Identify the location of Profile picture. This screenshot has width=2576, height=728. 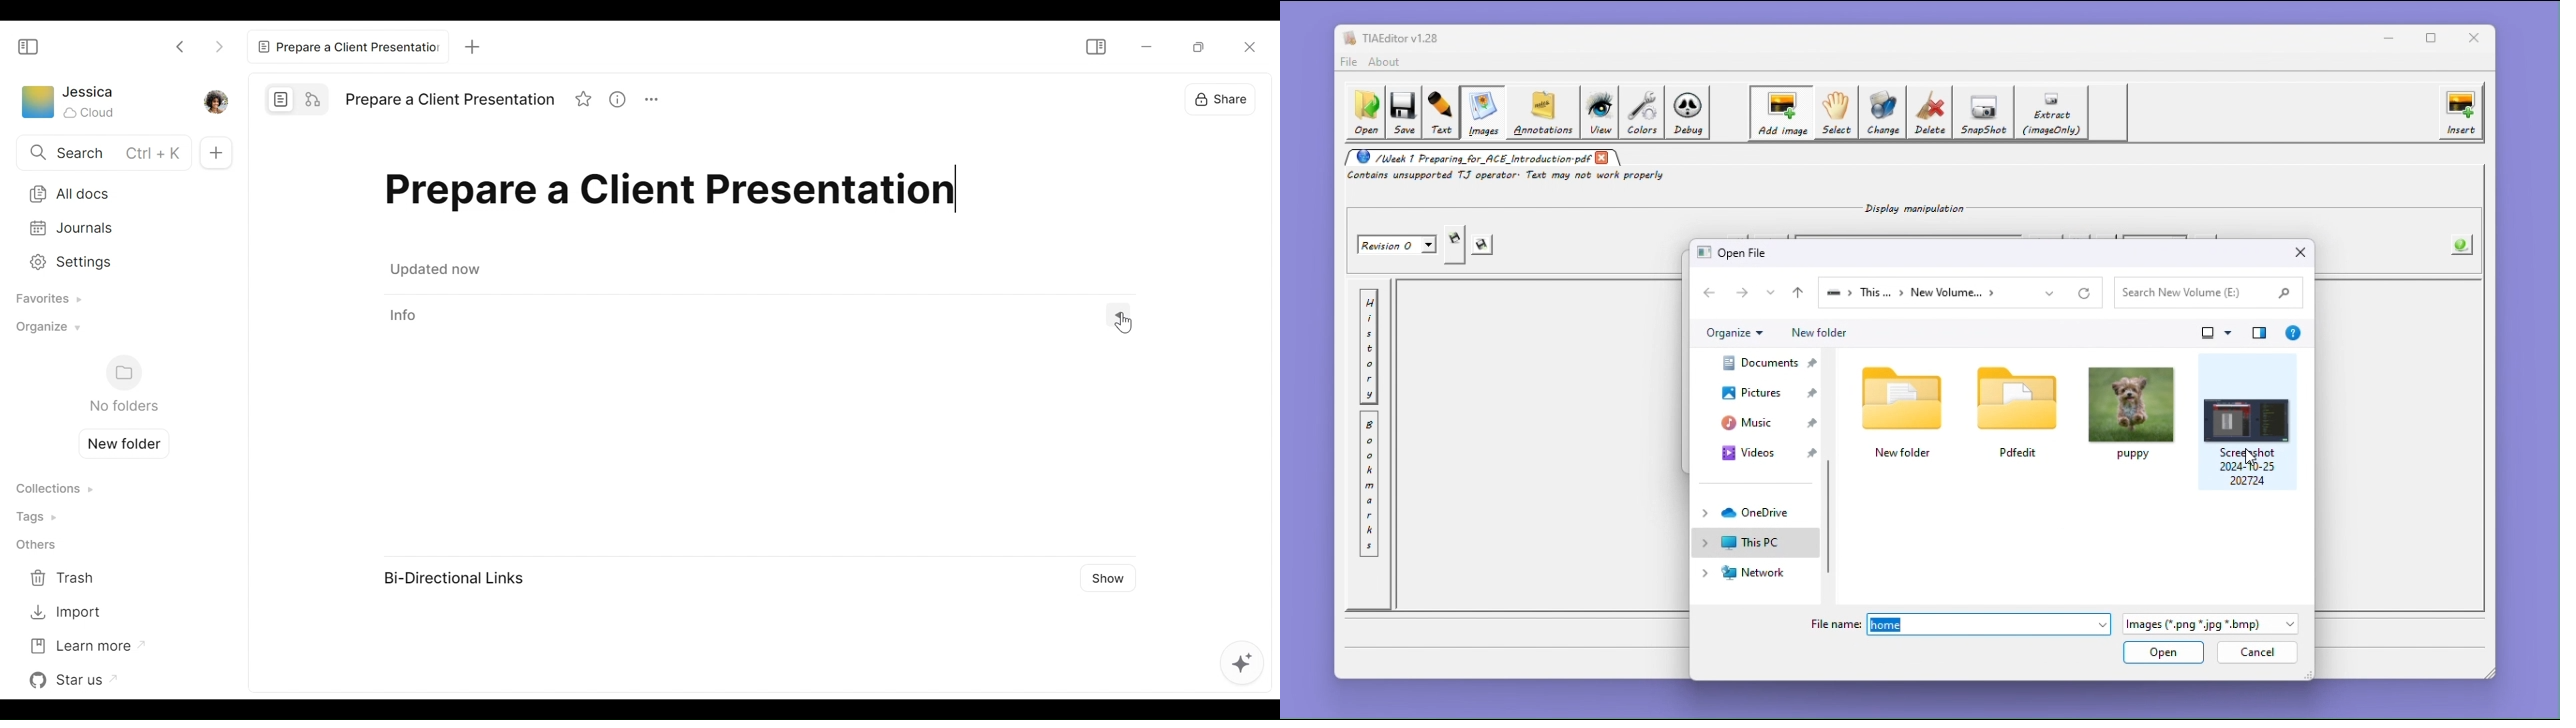
(214, 101).